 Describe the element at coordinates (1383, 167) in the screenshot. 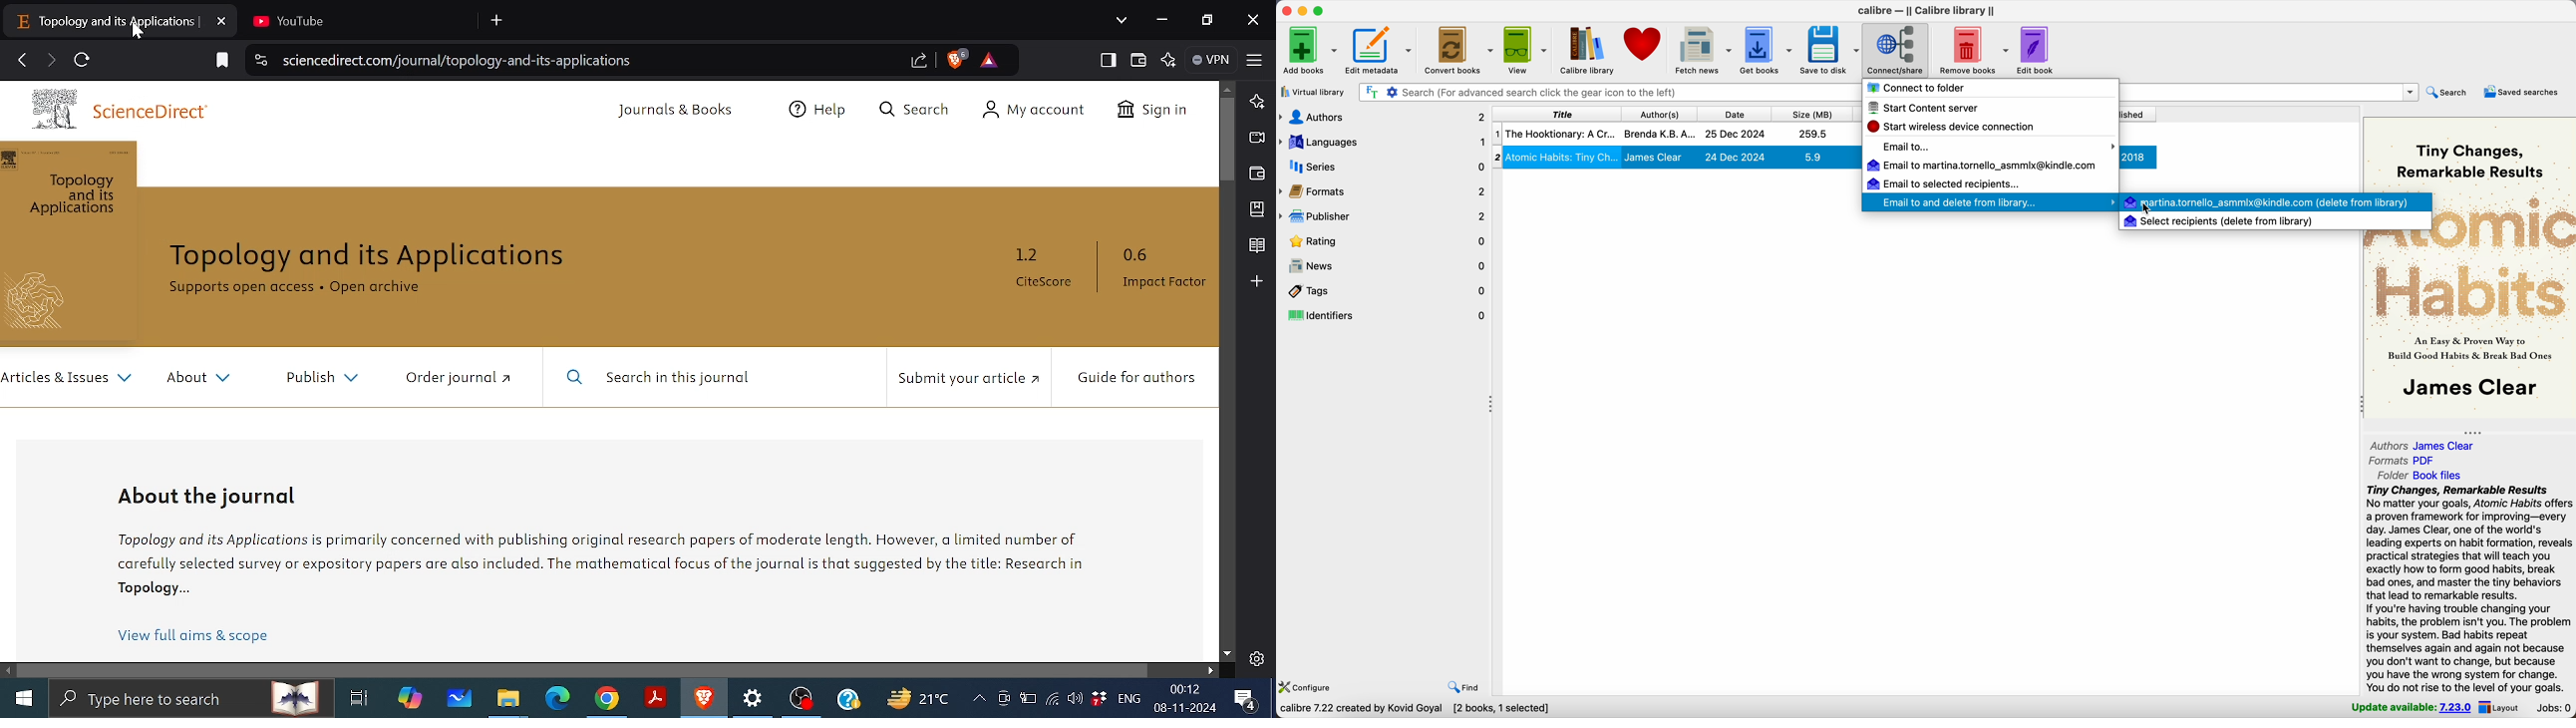

I see `series` at that location.